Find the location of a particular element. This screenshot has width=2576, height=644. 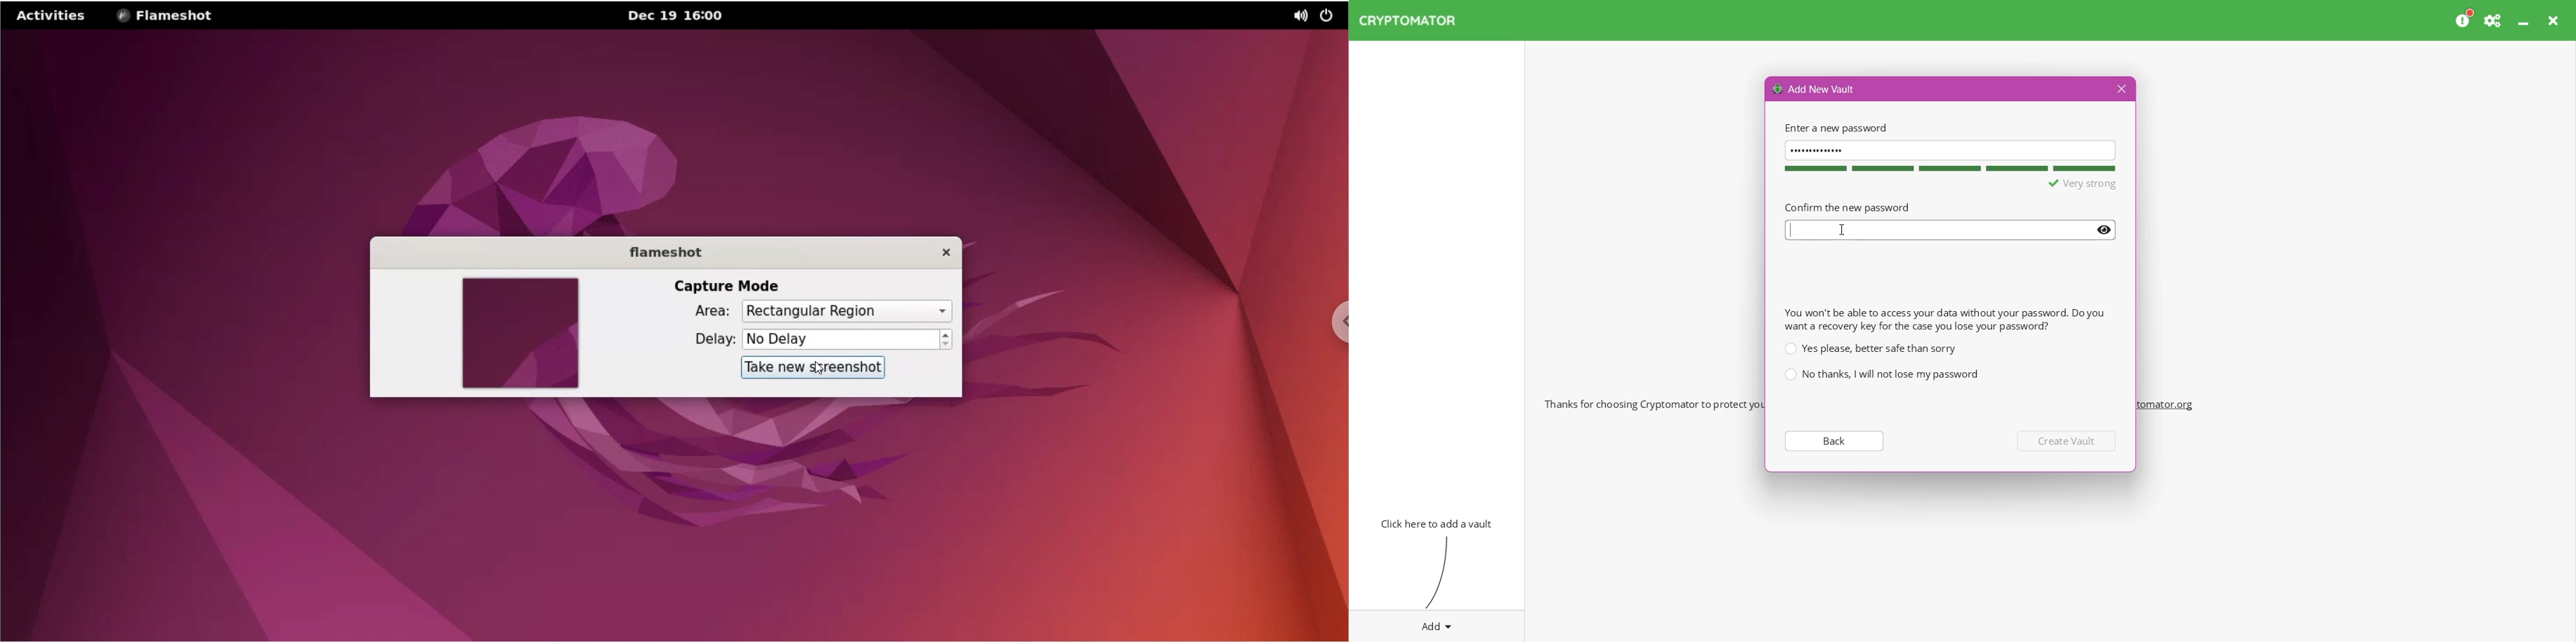

Please consider donating is located at coordinates (2465, 19).